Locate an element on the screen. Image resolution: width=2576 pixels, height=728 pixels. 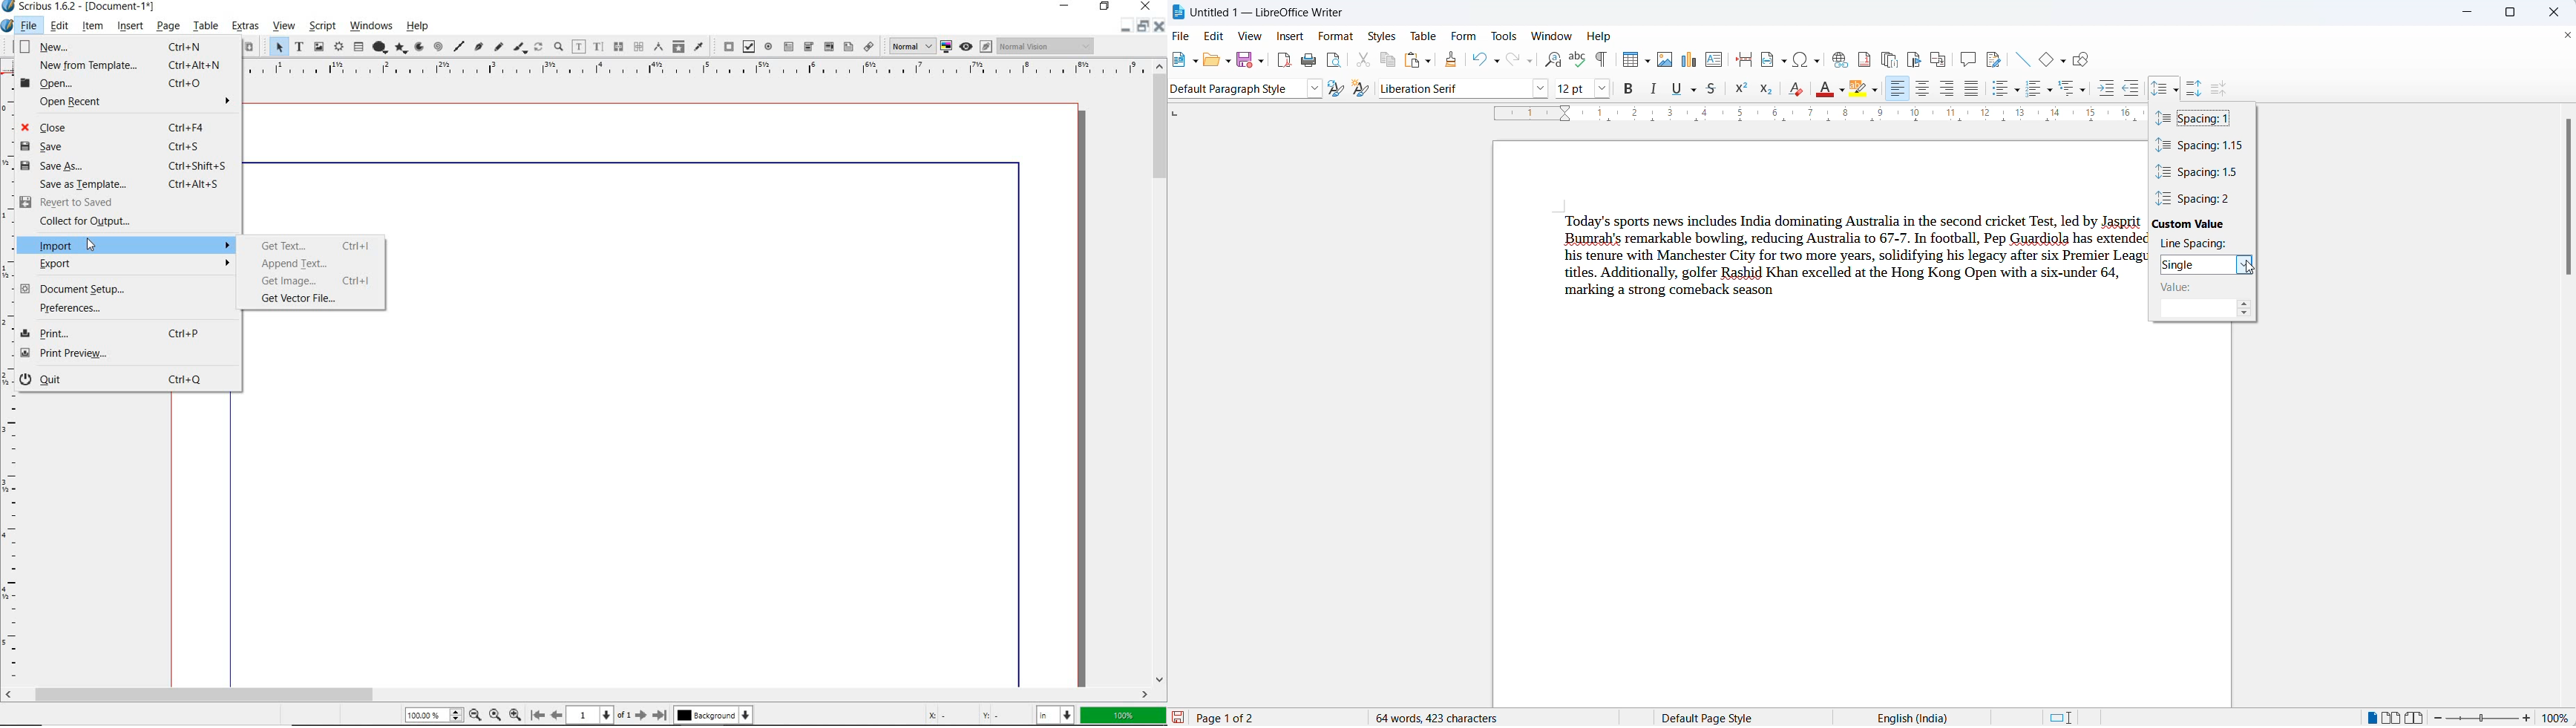
pdf text field is located at coordinates (789, 46).